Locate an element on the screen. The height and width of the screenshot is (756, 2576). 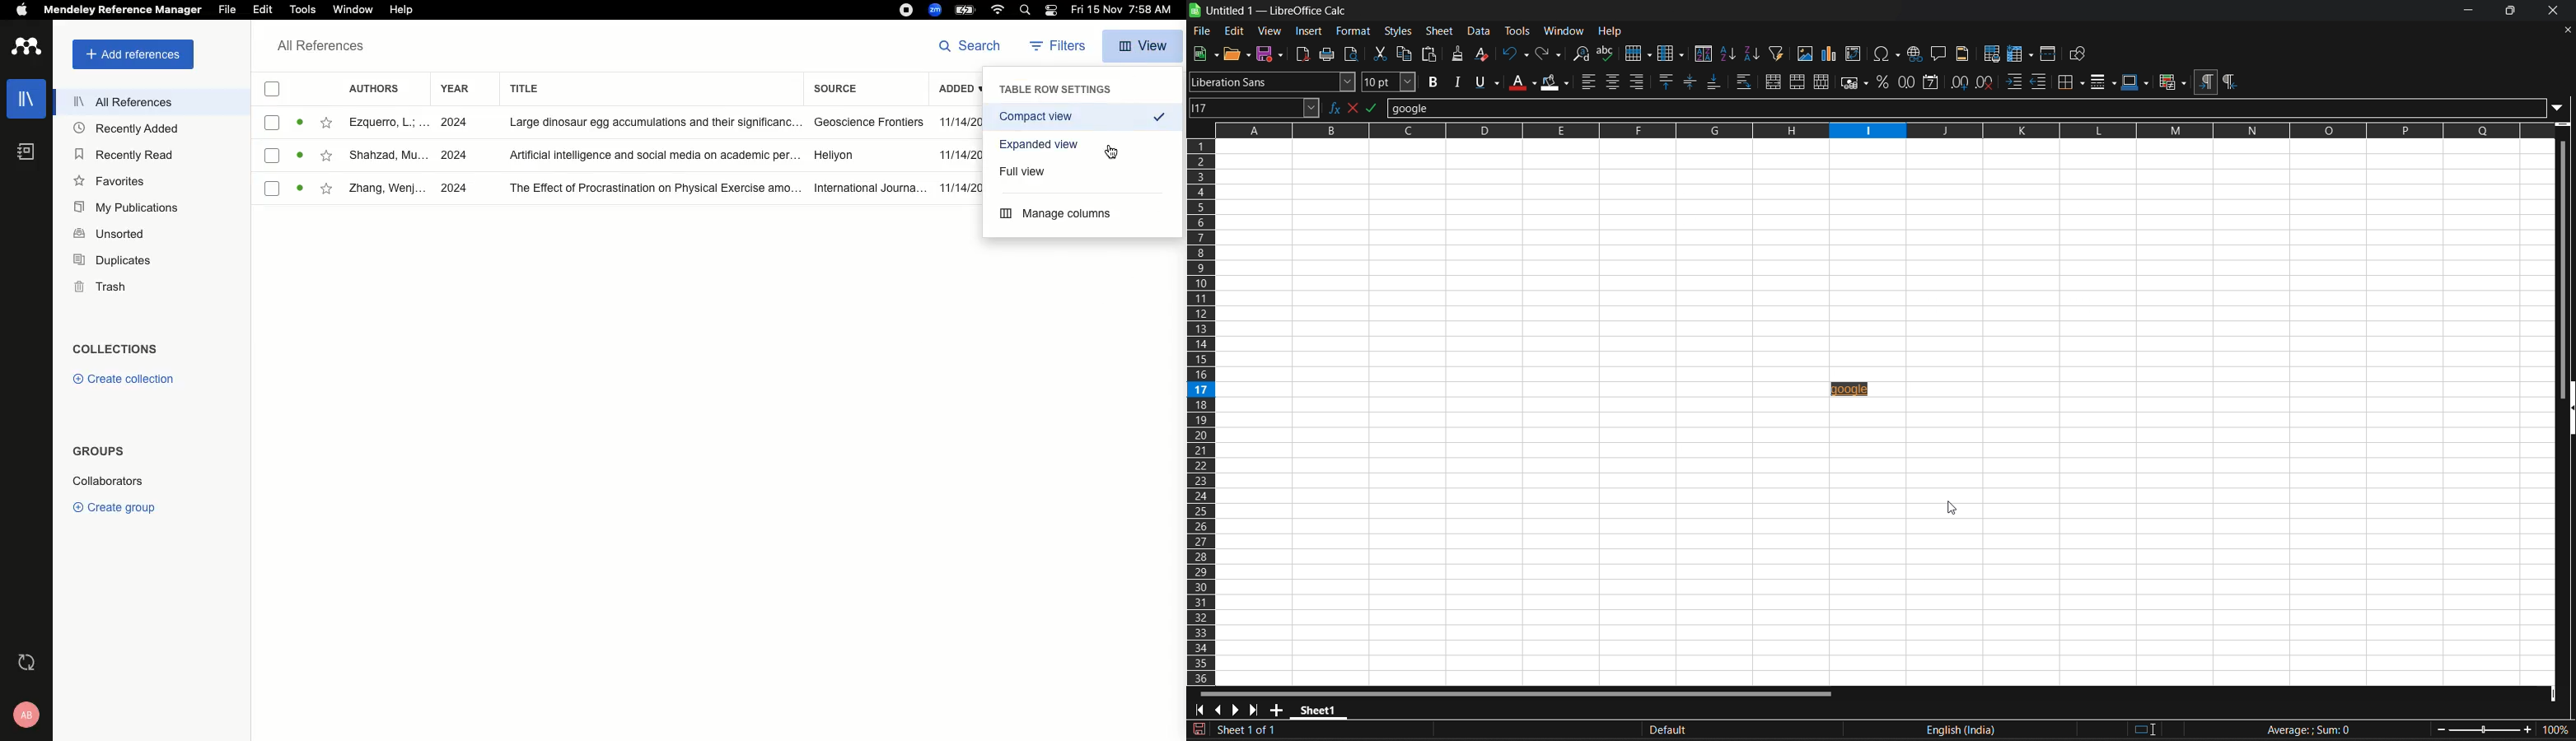
Mendeley is located at coordinates (121, 12).